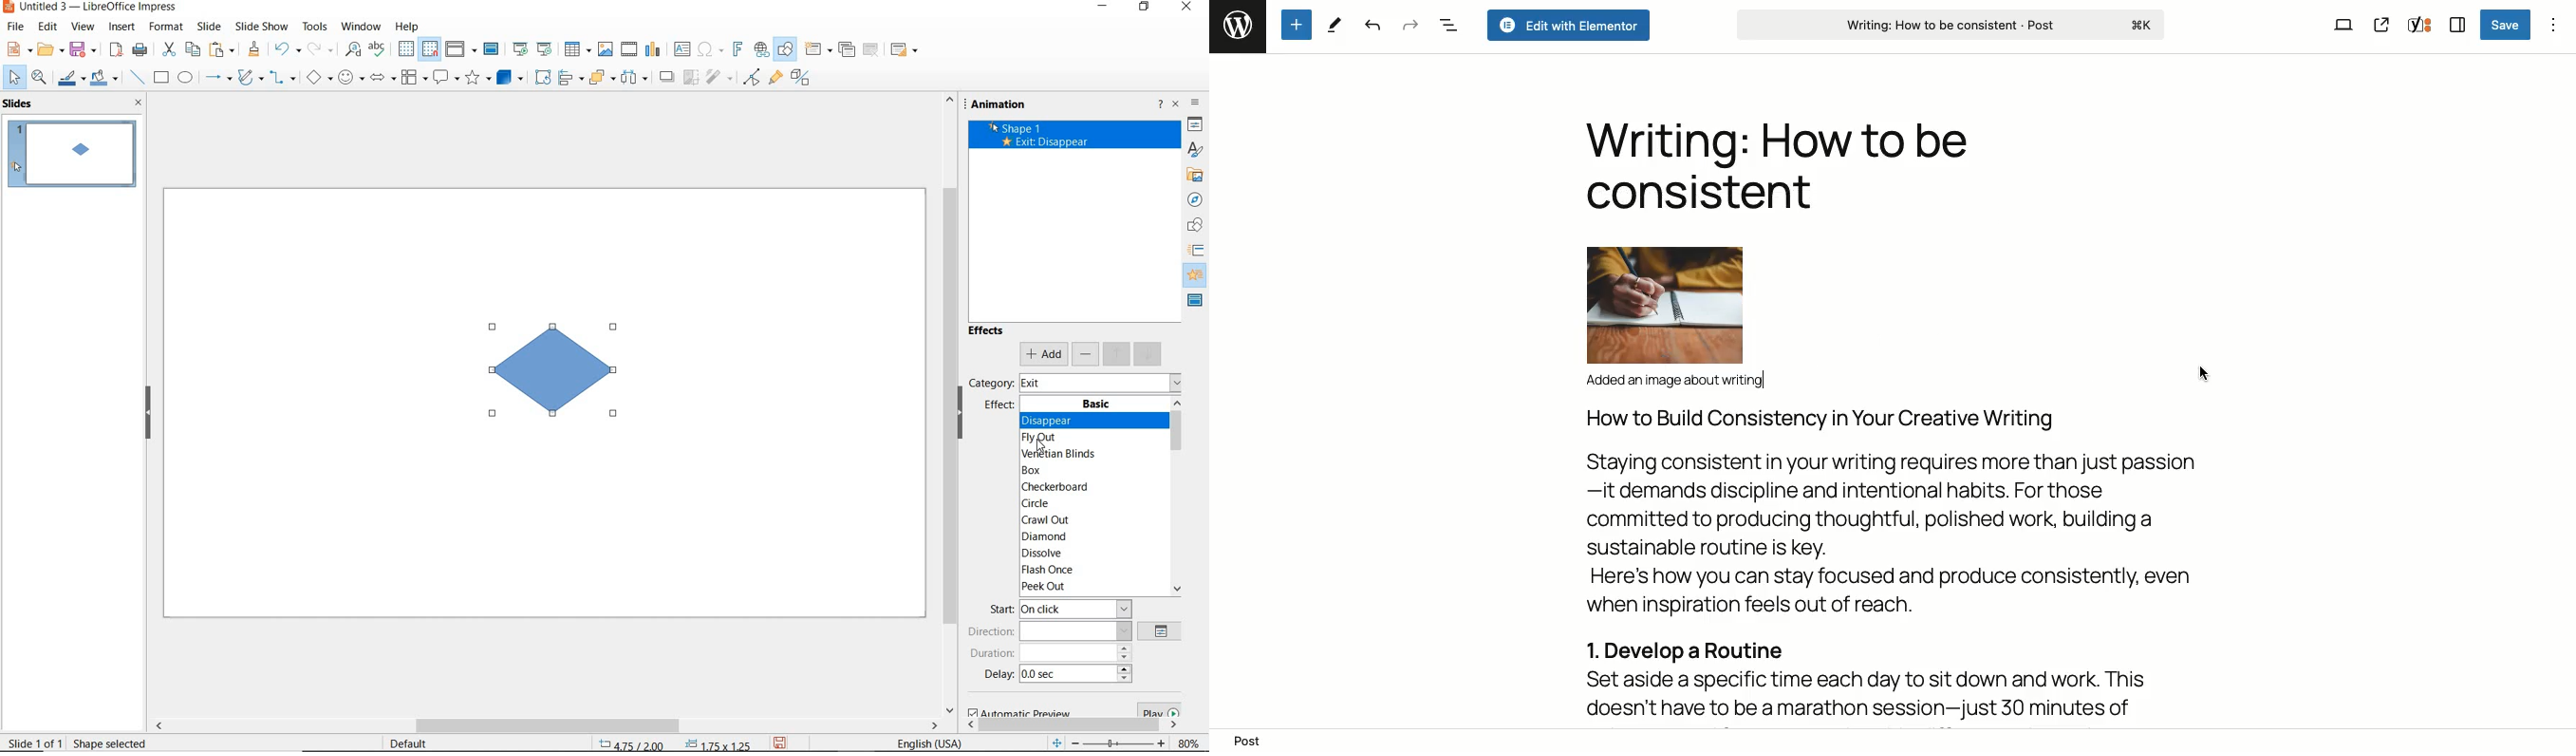  I want to click on crop image, so click(691, 78).